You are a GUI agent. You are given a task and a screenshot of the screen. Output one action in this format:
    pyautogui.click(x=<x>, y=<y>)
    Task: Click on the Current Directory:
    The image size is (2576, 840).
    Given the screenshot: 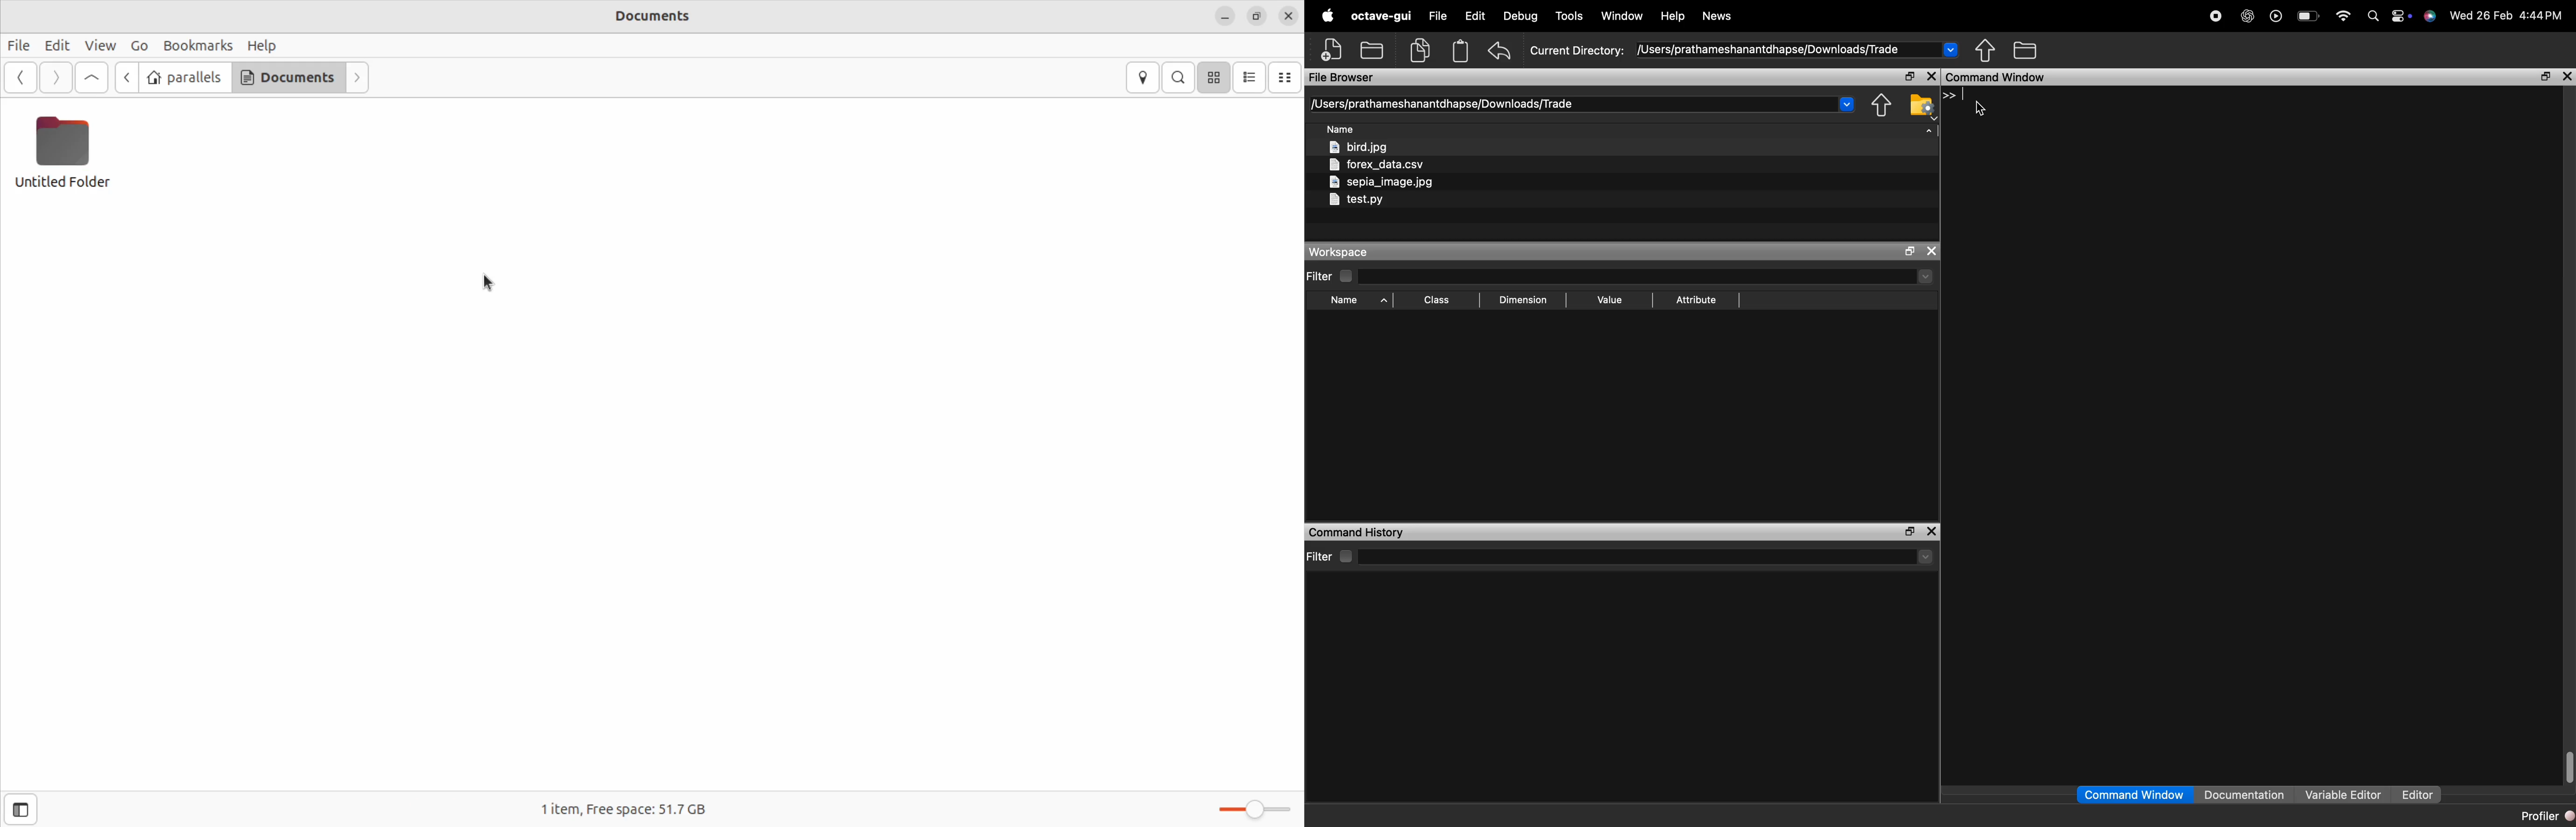 What is the action you would take?
    pyautogui.click(x=1579, y=52)
    